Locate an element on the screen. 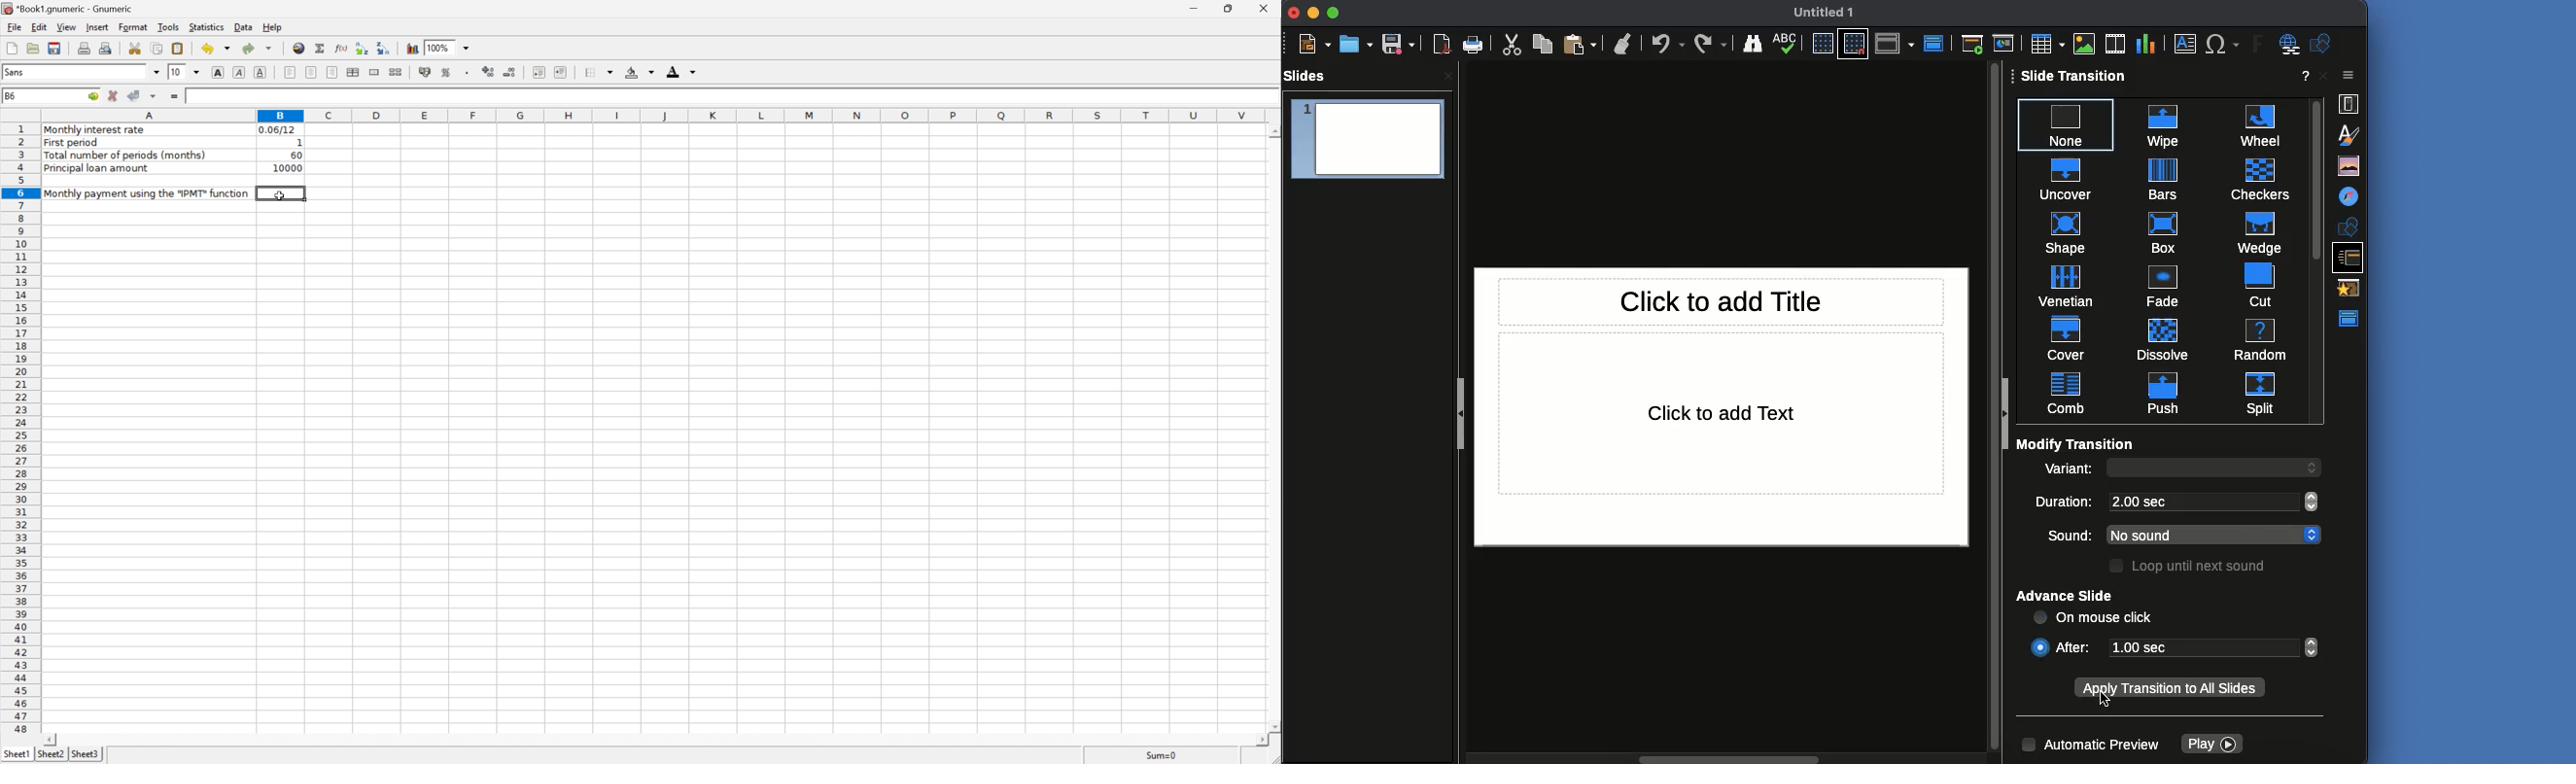 The width and height of the screenshot is (2576, 784). box is located at coordinates (2164, 231).